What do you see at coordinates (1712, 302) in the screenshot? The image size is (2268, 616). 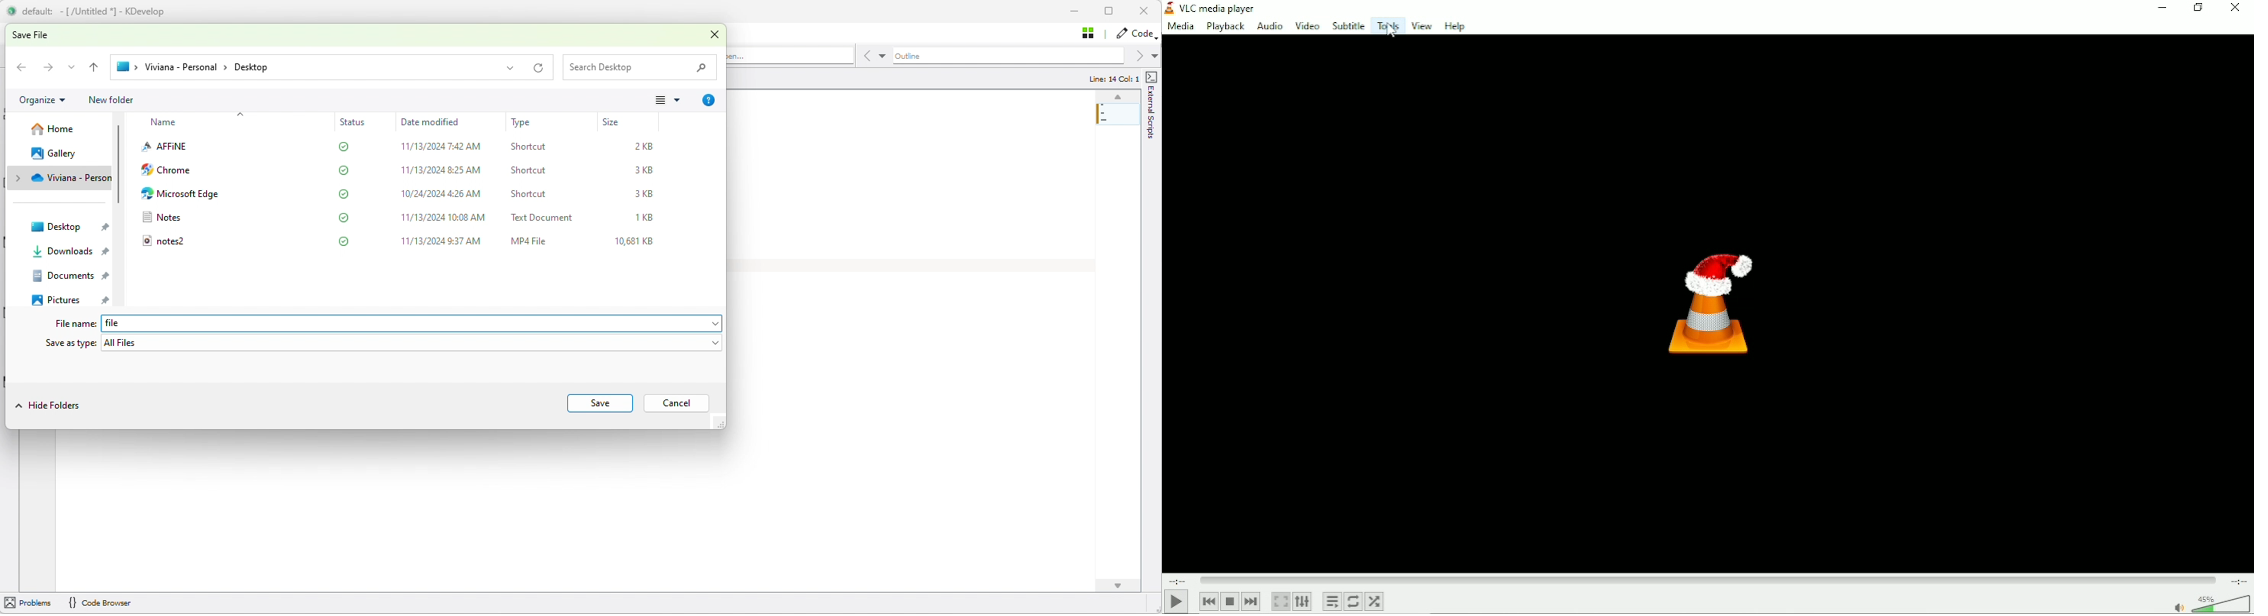 I see `Logo` at bounding box center [1712, 302].